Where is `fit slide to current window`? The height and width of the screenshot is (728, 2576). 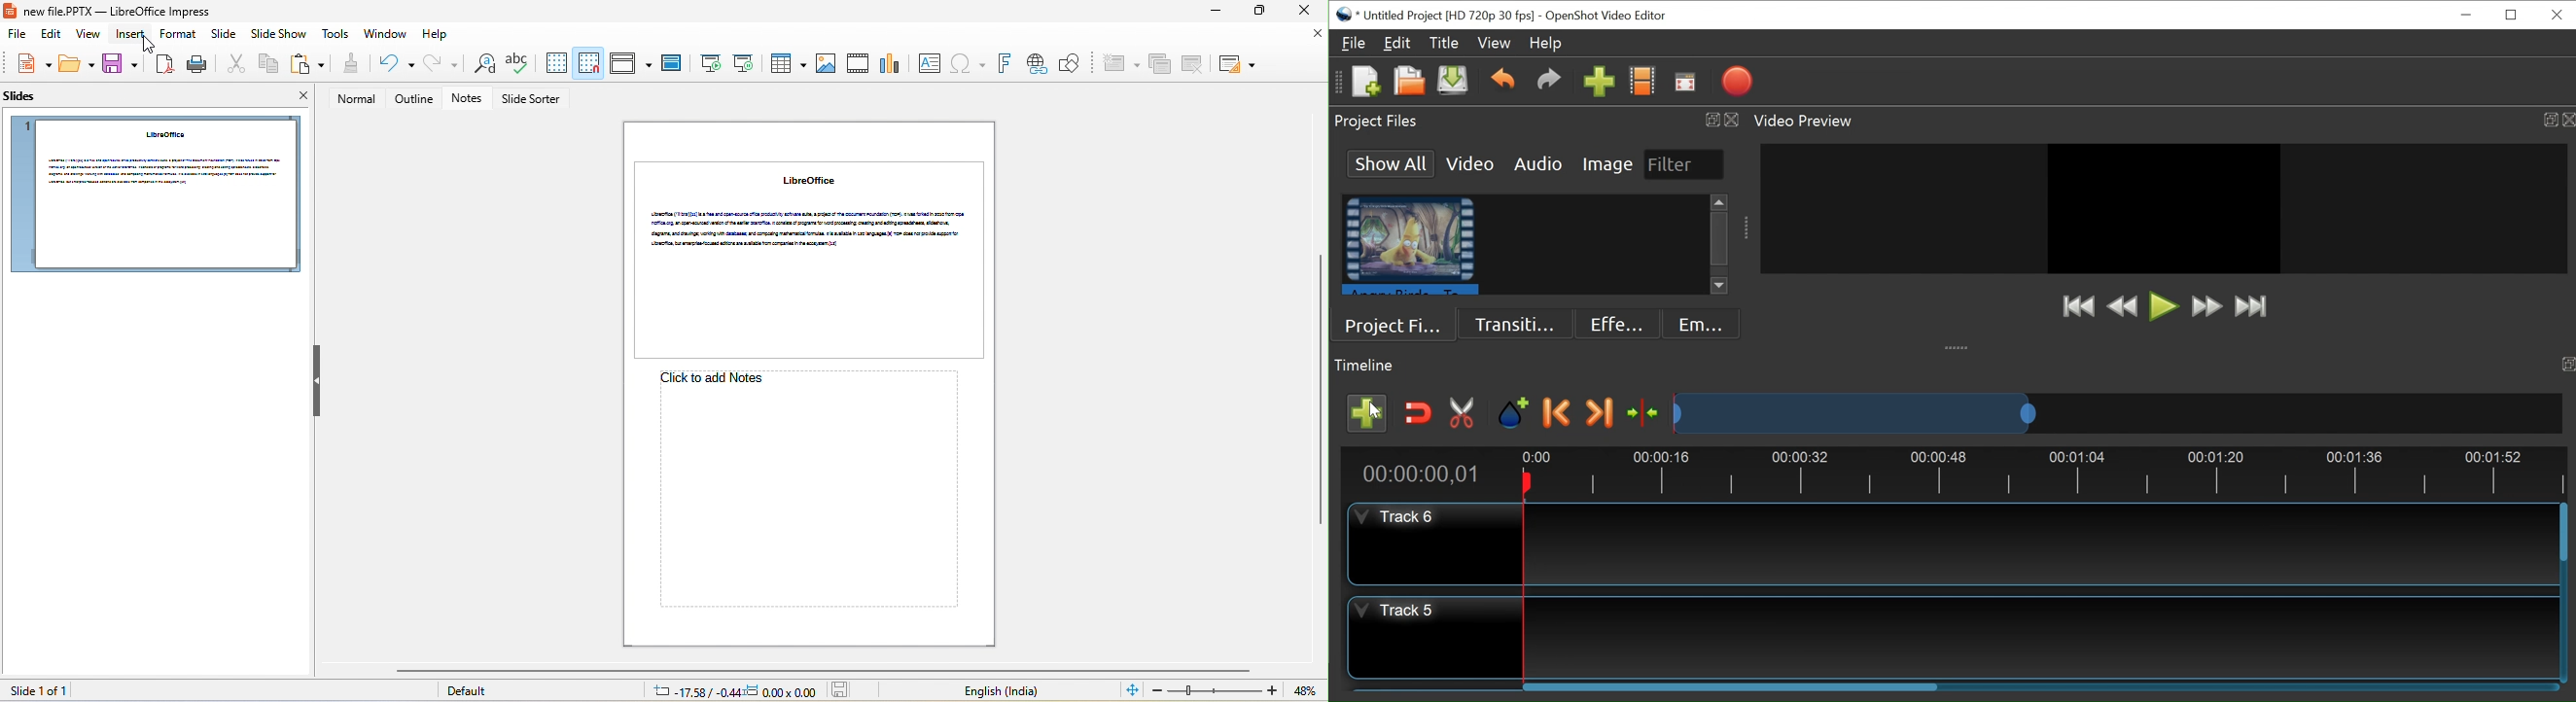
fit slide to current window is located at coordinates (1132, 689).